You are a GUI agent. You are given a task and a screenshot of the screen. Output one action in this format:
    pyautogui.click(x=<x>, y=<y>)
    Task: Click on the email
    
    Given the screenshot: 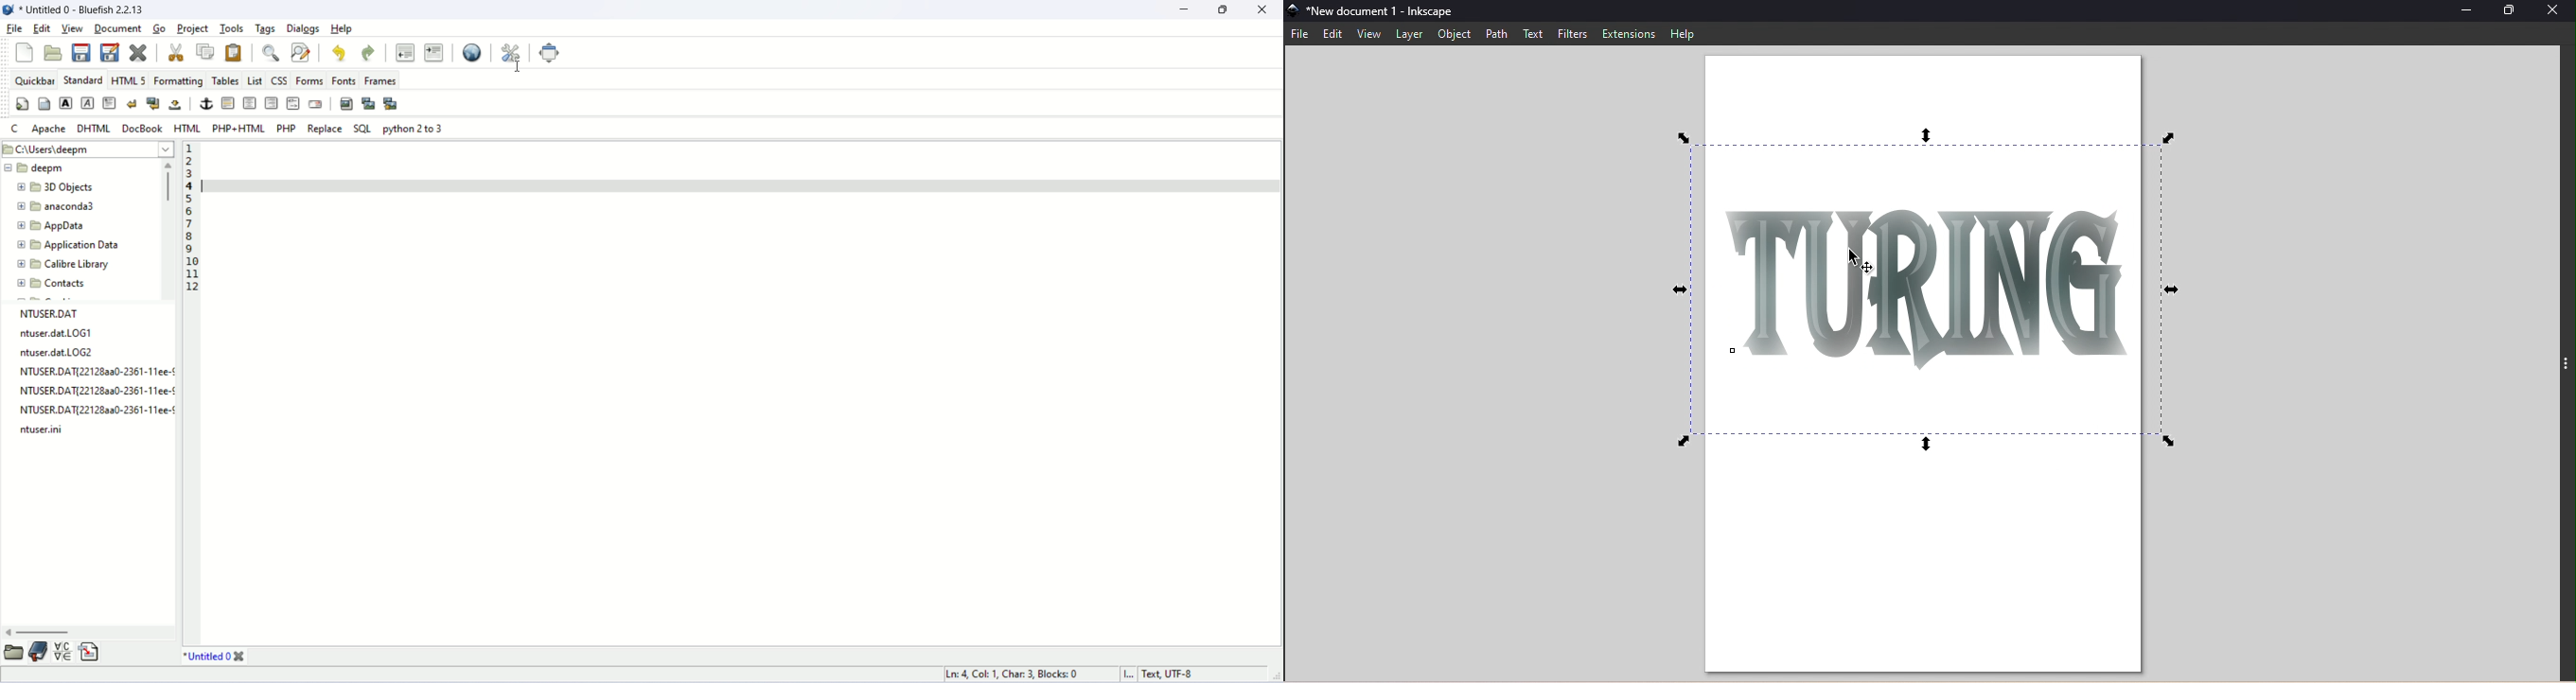 What is the action you would take?
    pyautogui.click(x=314, y=103)
    